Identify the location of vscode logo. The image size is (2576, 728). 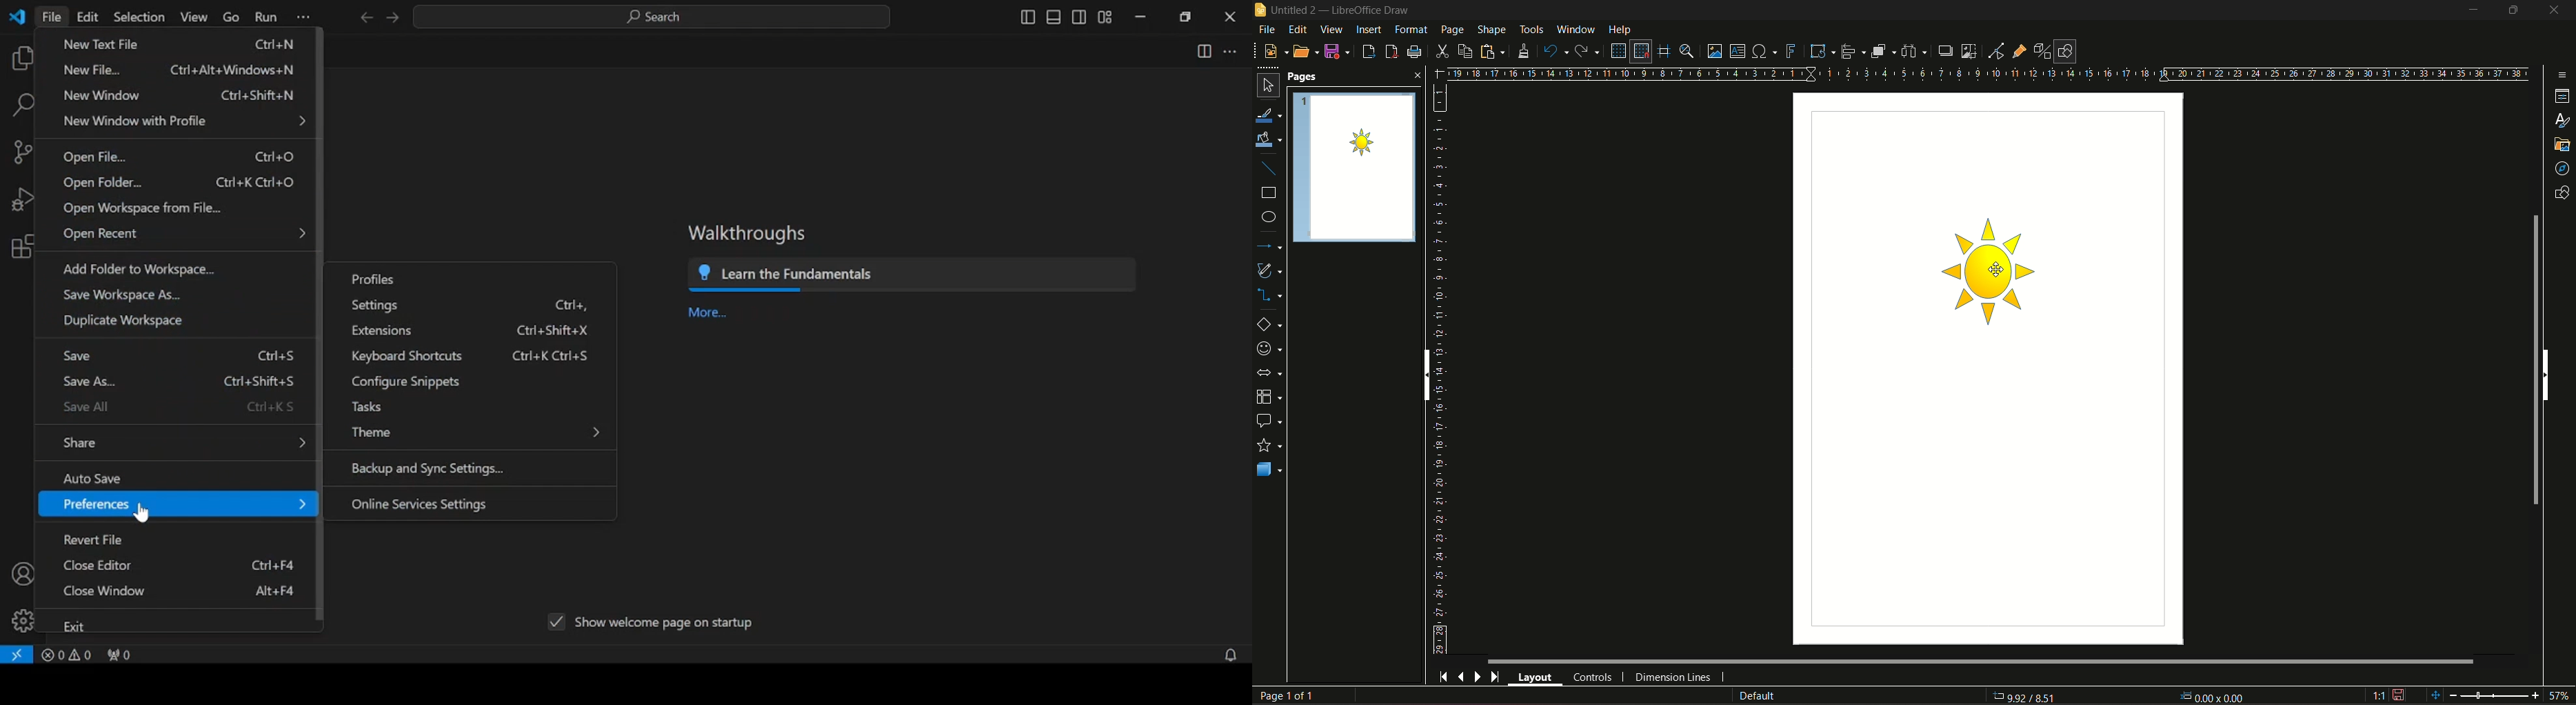
(16, 17).